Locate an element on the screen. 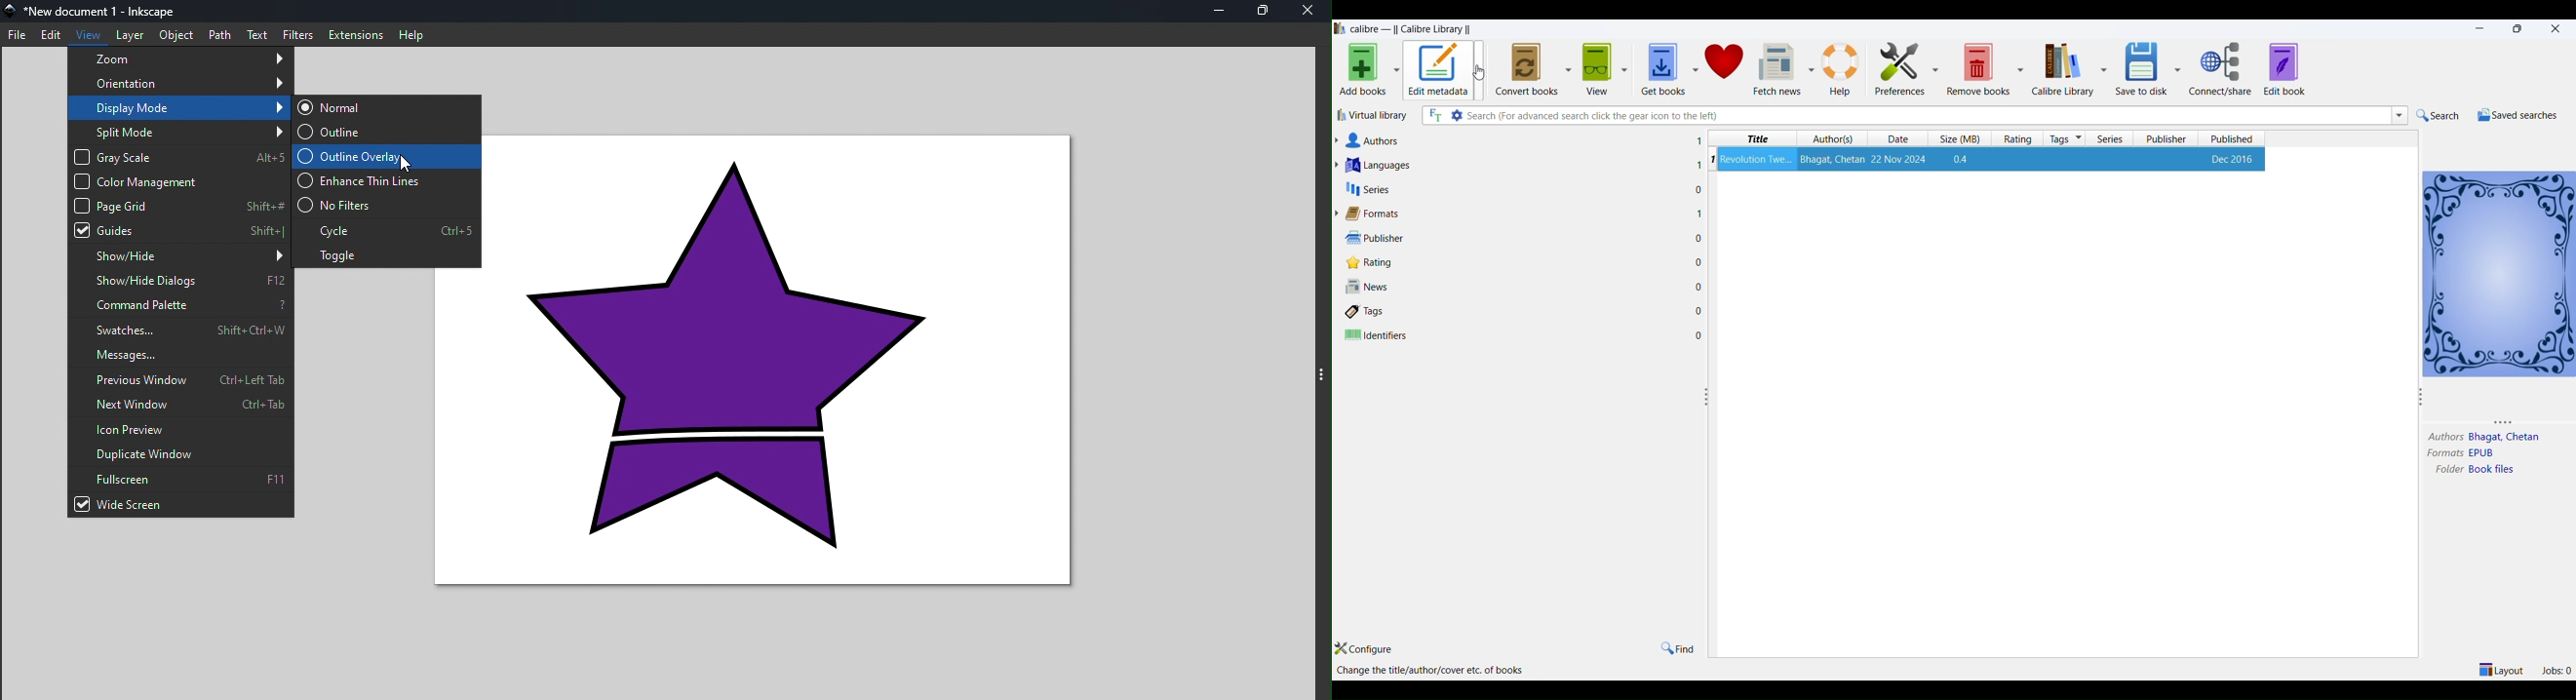 The image size is (2576, 700). calibre library is located at coordinates (2062, 69).